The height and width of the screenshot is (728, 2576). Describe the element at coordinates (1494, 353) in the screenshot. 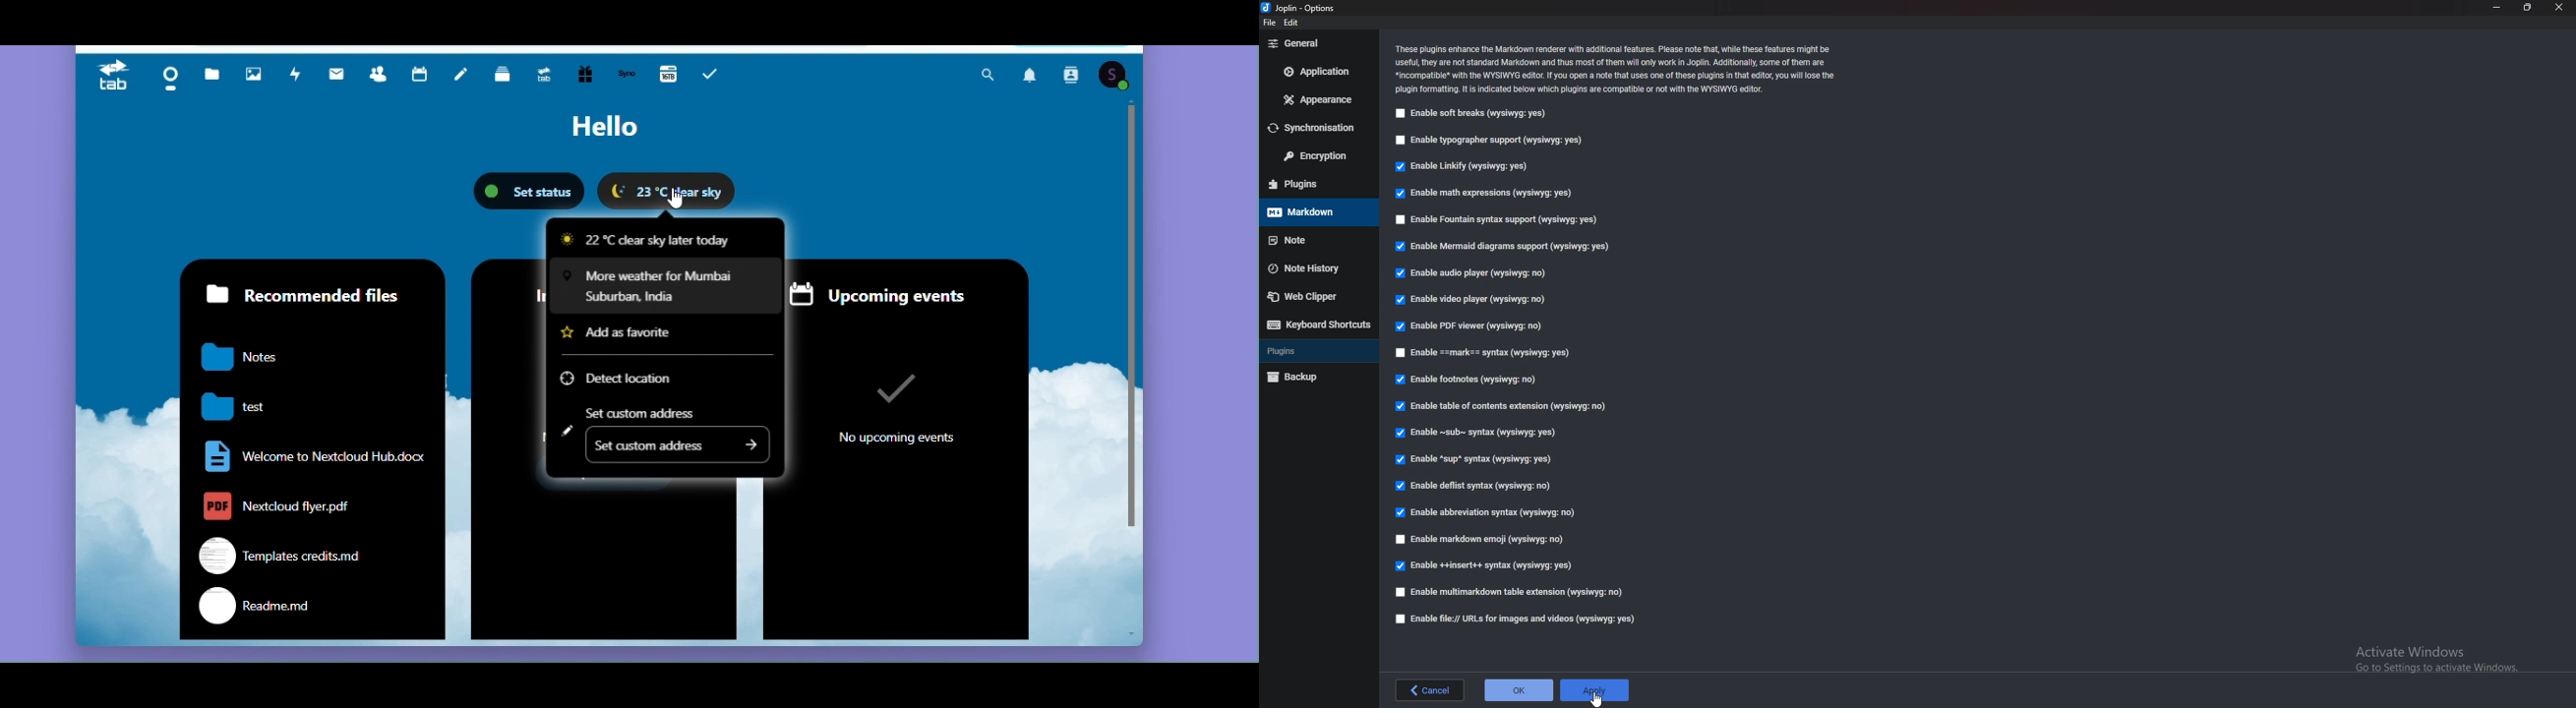

I see `Enable Mark Syntax` at that location.